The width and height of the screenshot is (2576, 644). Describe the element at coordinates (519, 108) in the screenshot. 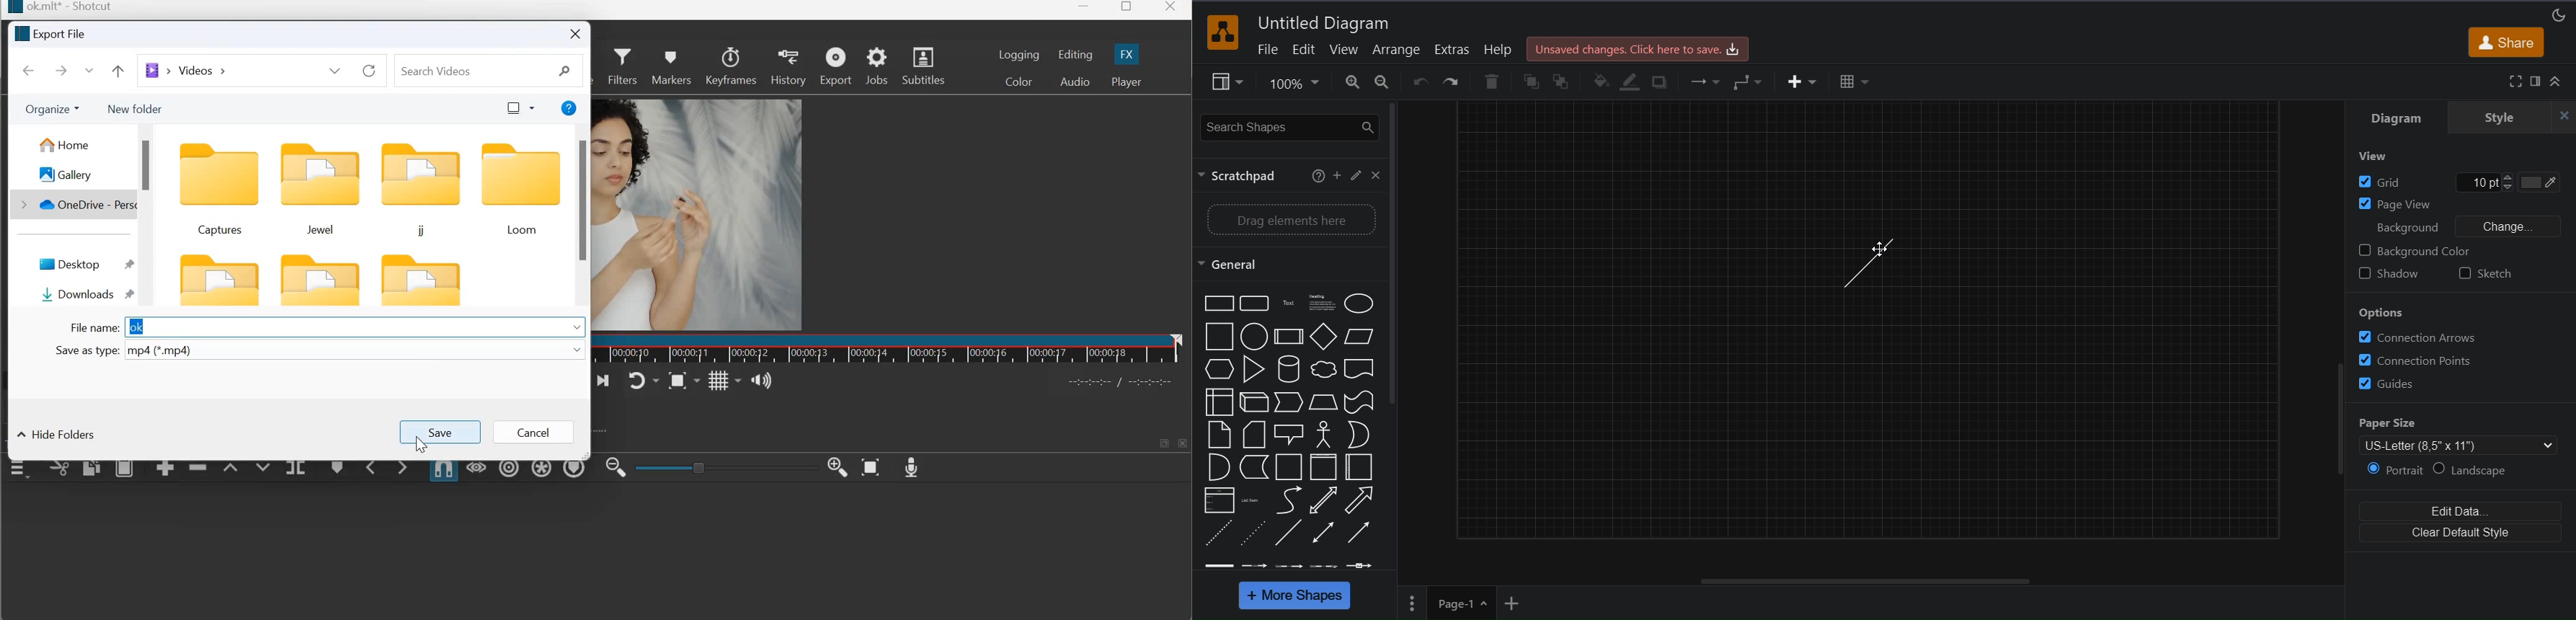

I see `change your view` at that location.